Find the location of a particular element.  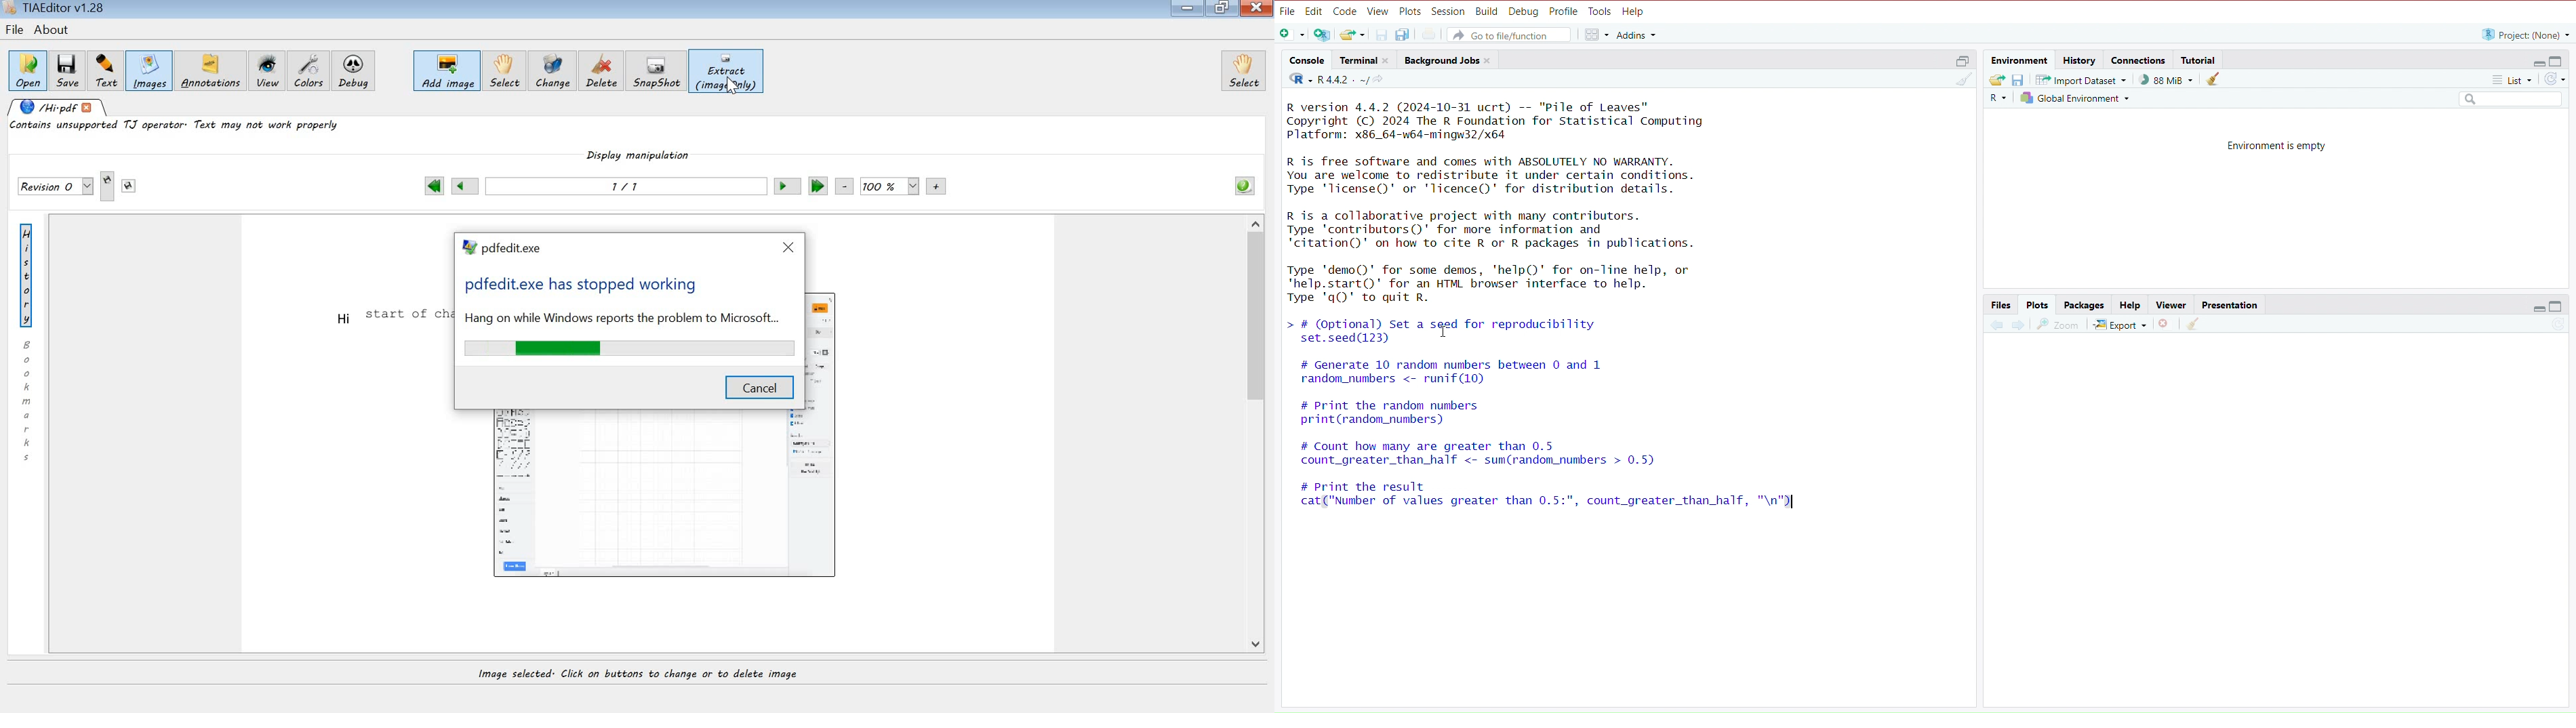

R version 4.4.2 (2024-10-31 ucrt) -- "Pile of Leaves"
Copyright (C) 2024 The R Foundation for Statistical Computing
Platform: x86_64-w64-mingw32/x64
R is free software and comes with ABSOLUTELY NO WARRANTY.
You are welcome to redistribute it under certain conditions.
Type 'license()' or 'licence()' for distribution details.
R is a collaborative project with many contributors.
Type 'contributors()' for more information and
"citation()' on how to cite R or R packages in publications
Type 'demo()' for some demos, ‘help()' for on-line help, or
'help.start()' for an HTML browser interface to help.
Type 'qQ)' to quit R.
> # (Optional) Set a sged for reproducibility
set.seed(123)
# Generate 10 random numbers between 0 and 1
random_numbers <- runif(10)
# Print the random numbers
print (random_numbers)
# Count how many are greater than 0.5
count_greater_than_half <- sum(random_numbers > 0.5)
# Print the result
cat("Number of values greater than 0.5:", count_greater_than_half, "\n")| is located at coordinates (1619, 323).